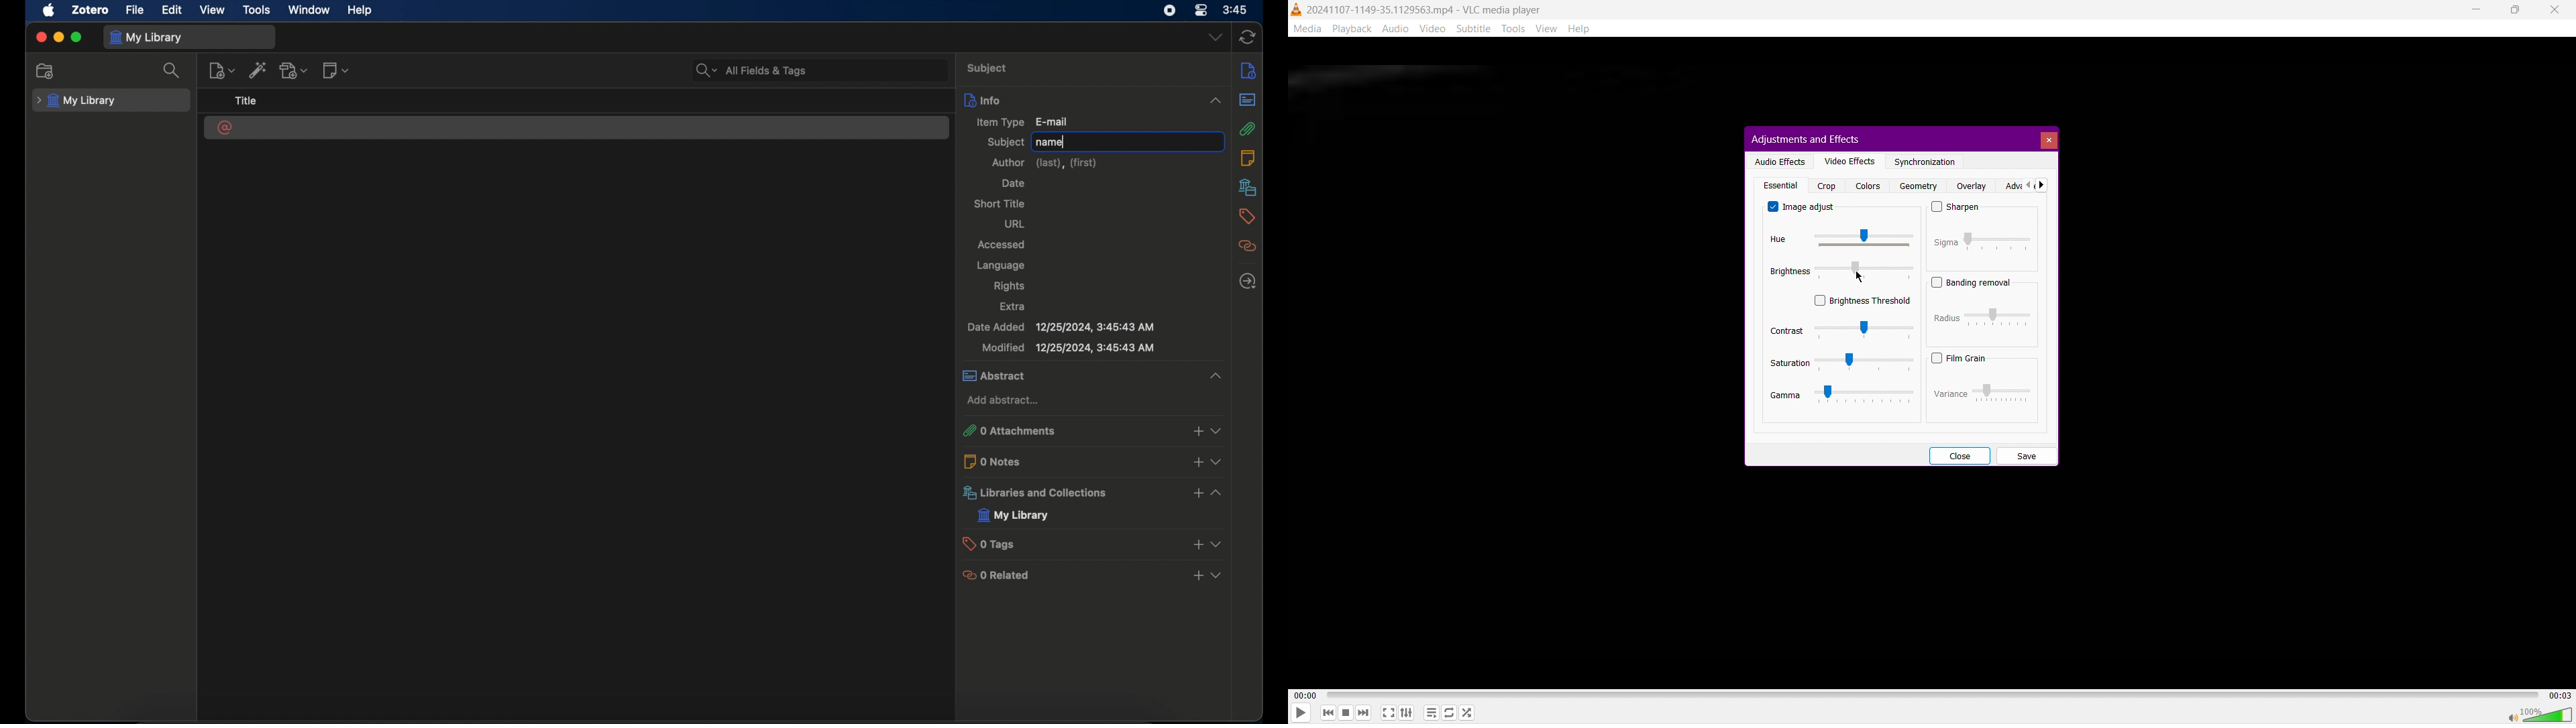  Describe the element at coordinates (1301, 713) in the screenshot. I see `Play` at that location.